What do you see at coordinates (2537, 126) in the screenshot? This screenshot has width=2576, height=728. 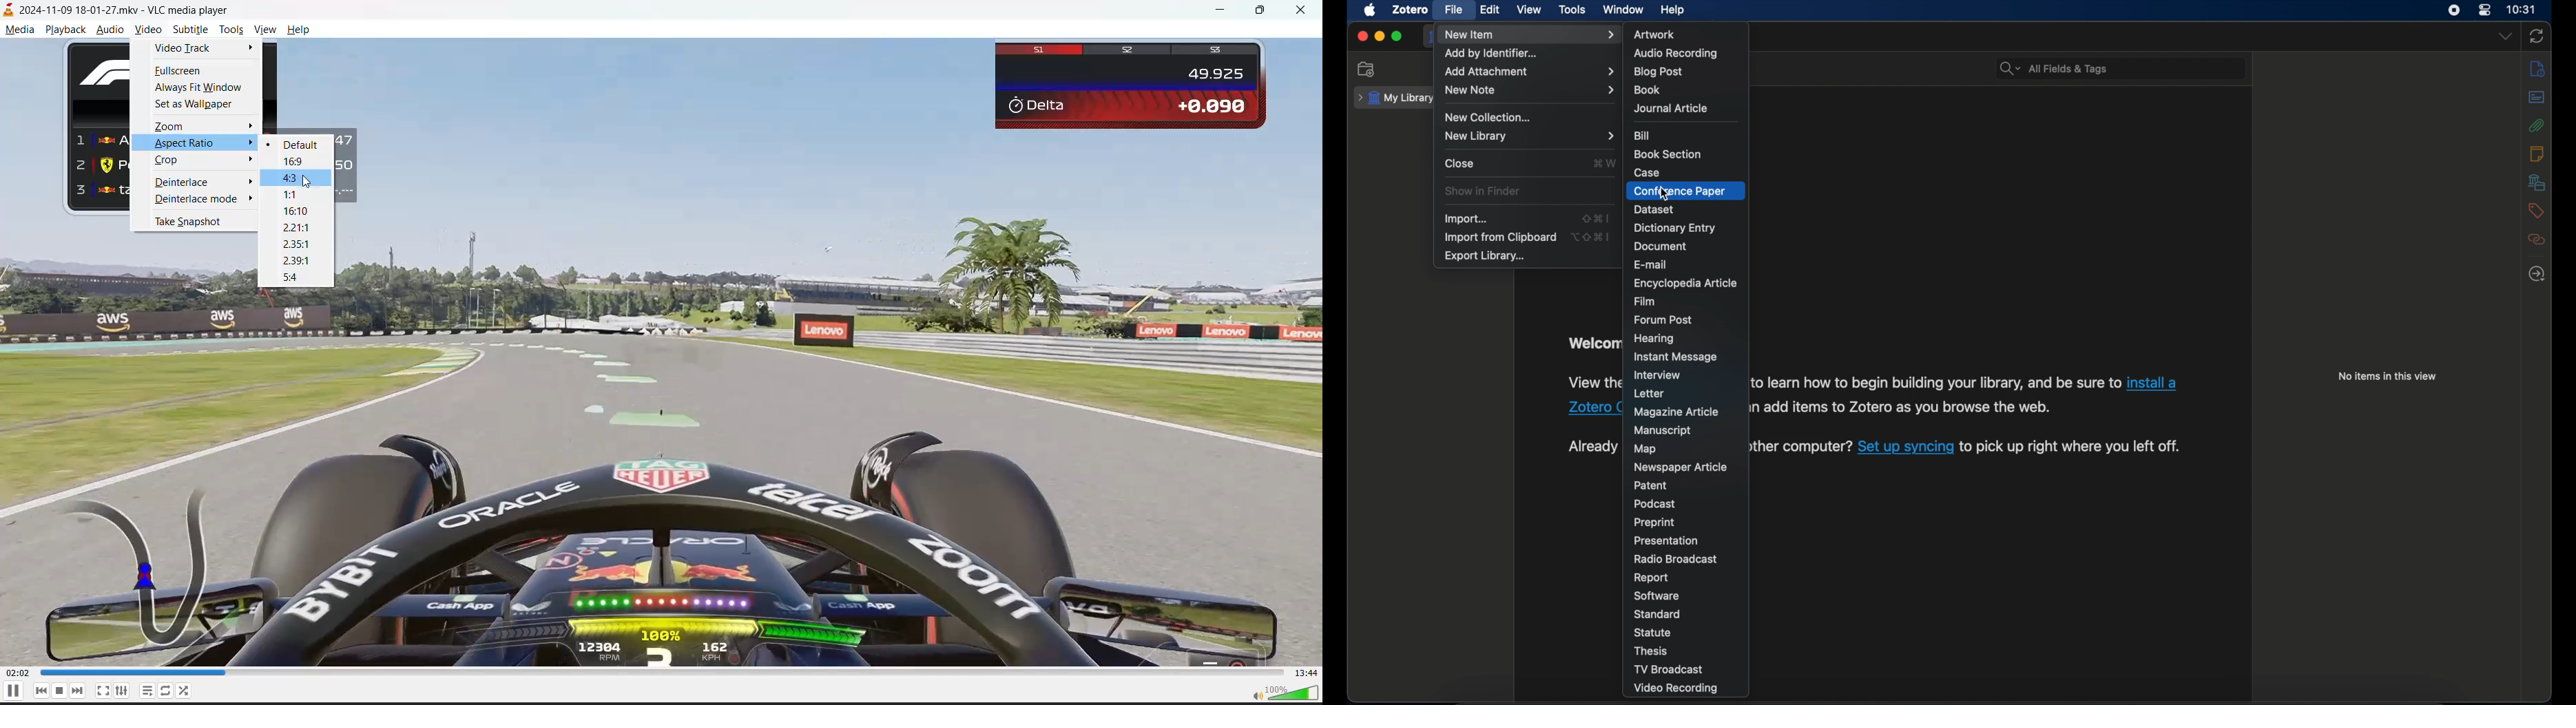 I see `attachments` at bounding box center [2537, 126].